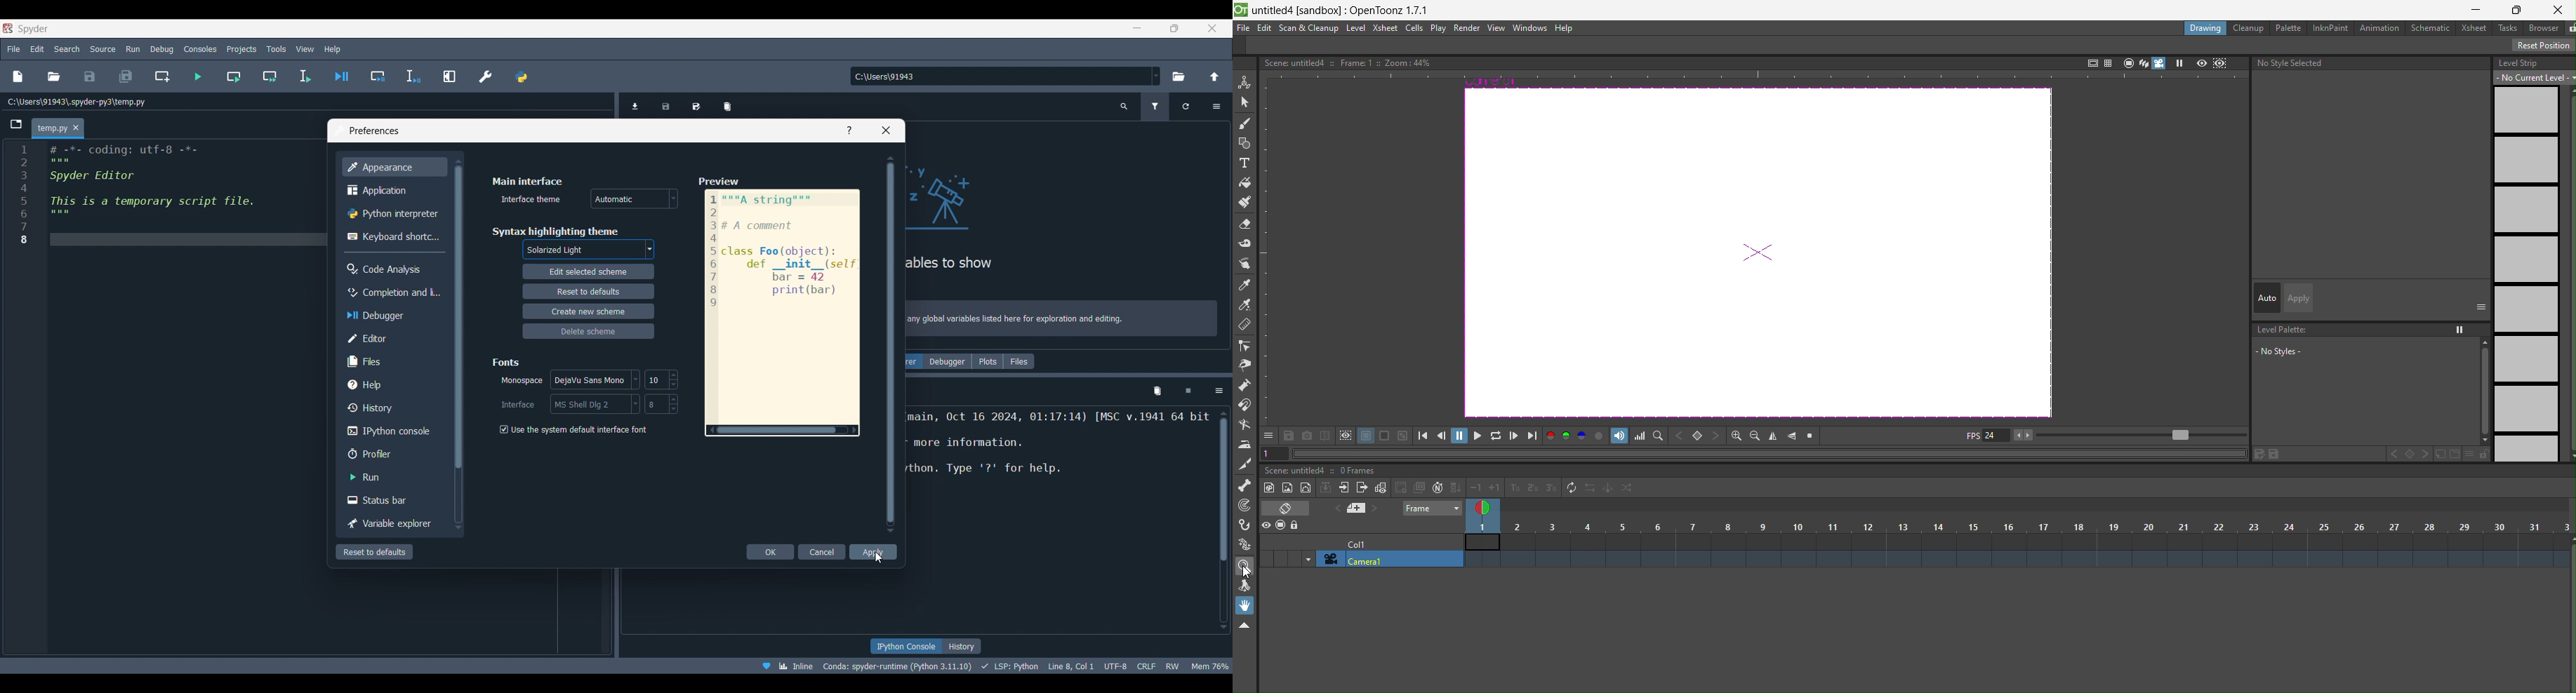 This screenshot has width=2576, height=700. I want to click on Code analysis, so click(392, 269).